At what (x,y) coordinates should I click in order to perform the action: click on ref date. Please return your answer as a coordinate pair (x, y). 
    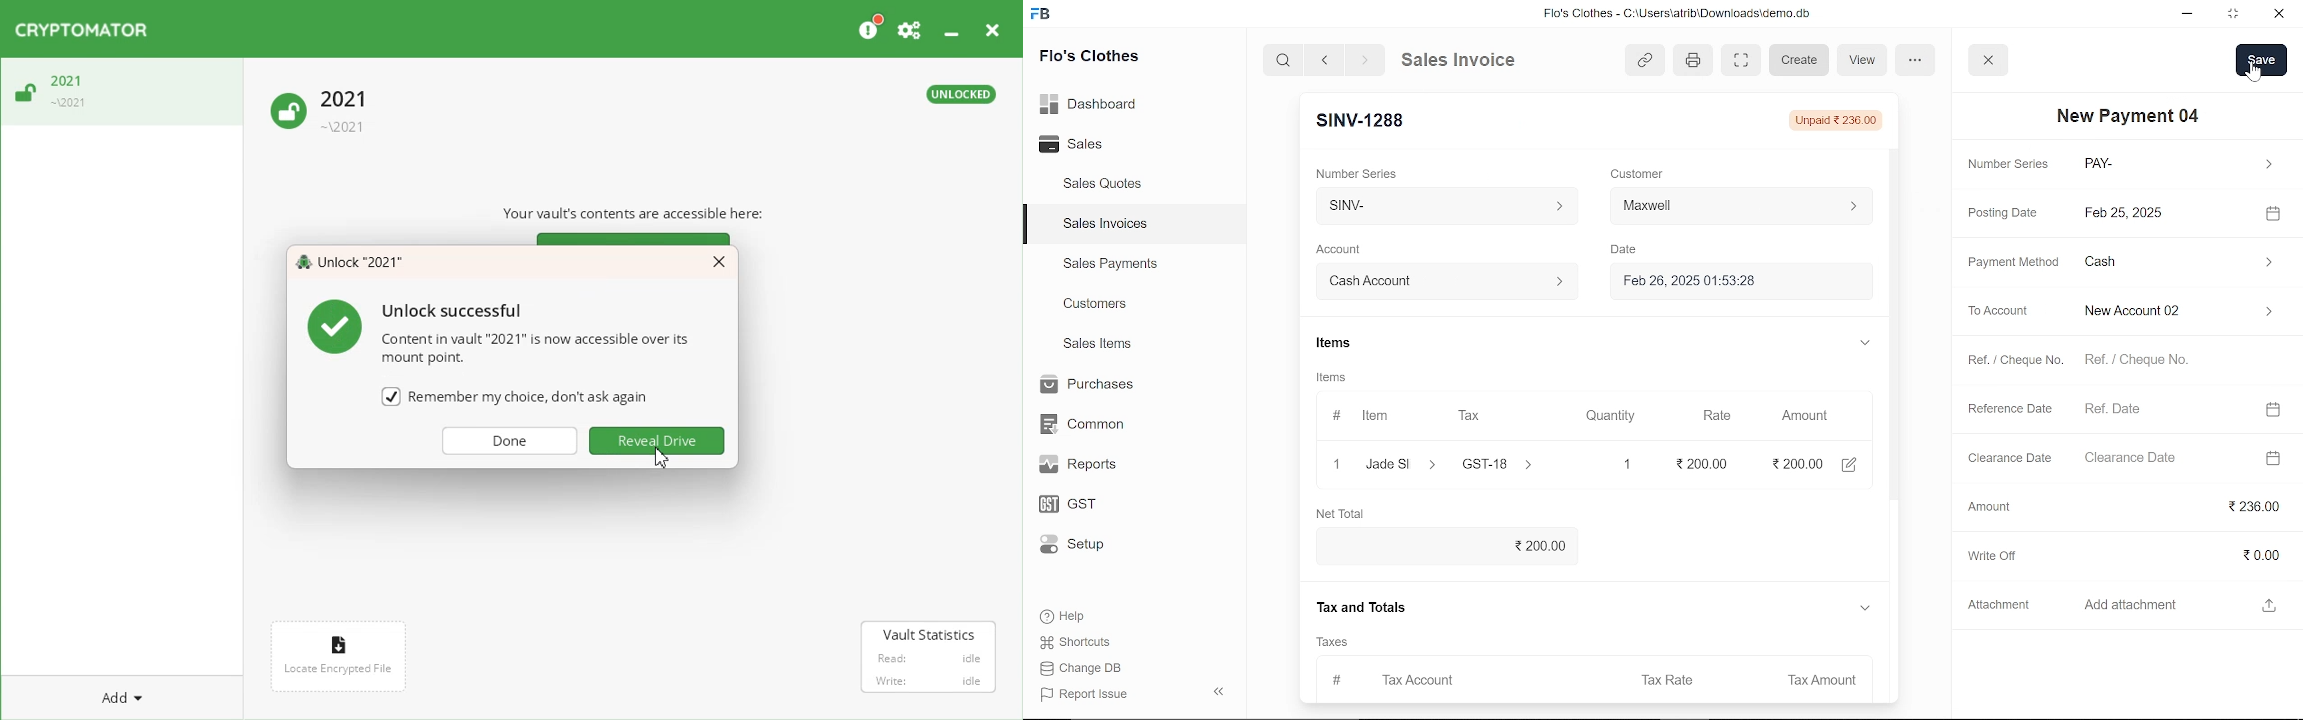
    Looking at the image, I should click on (2162, 408).